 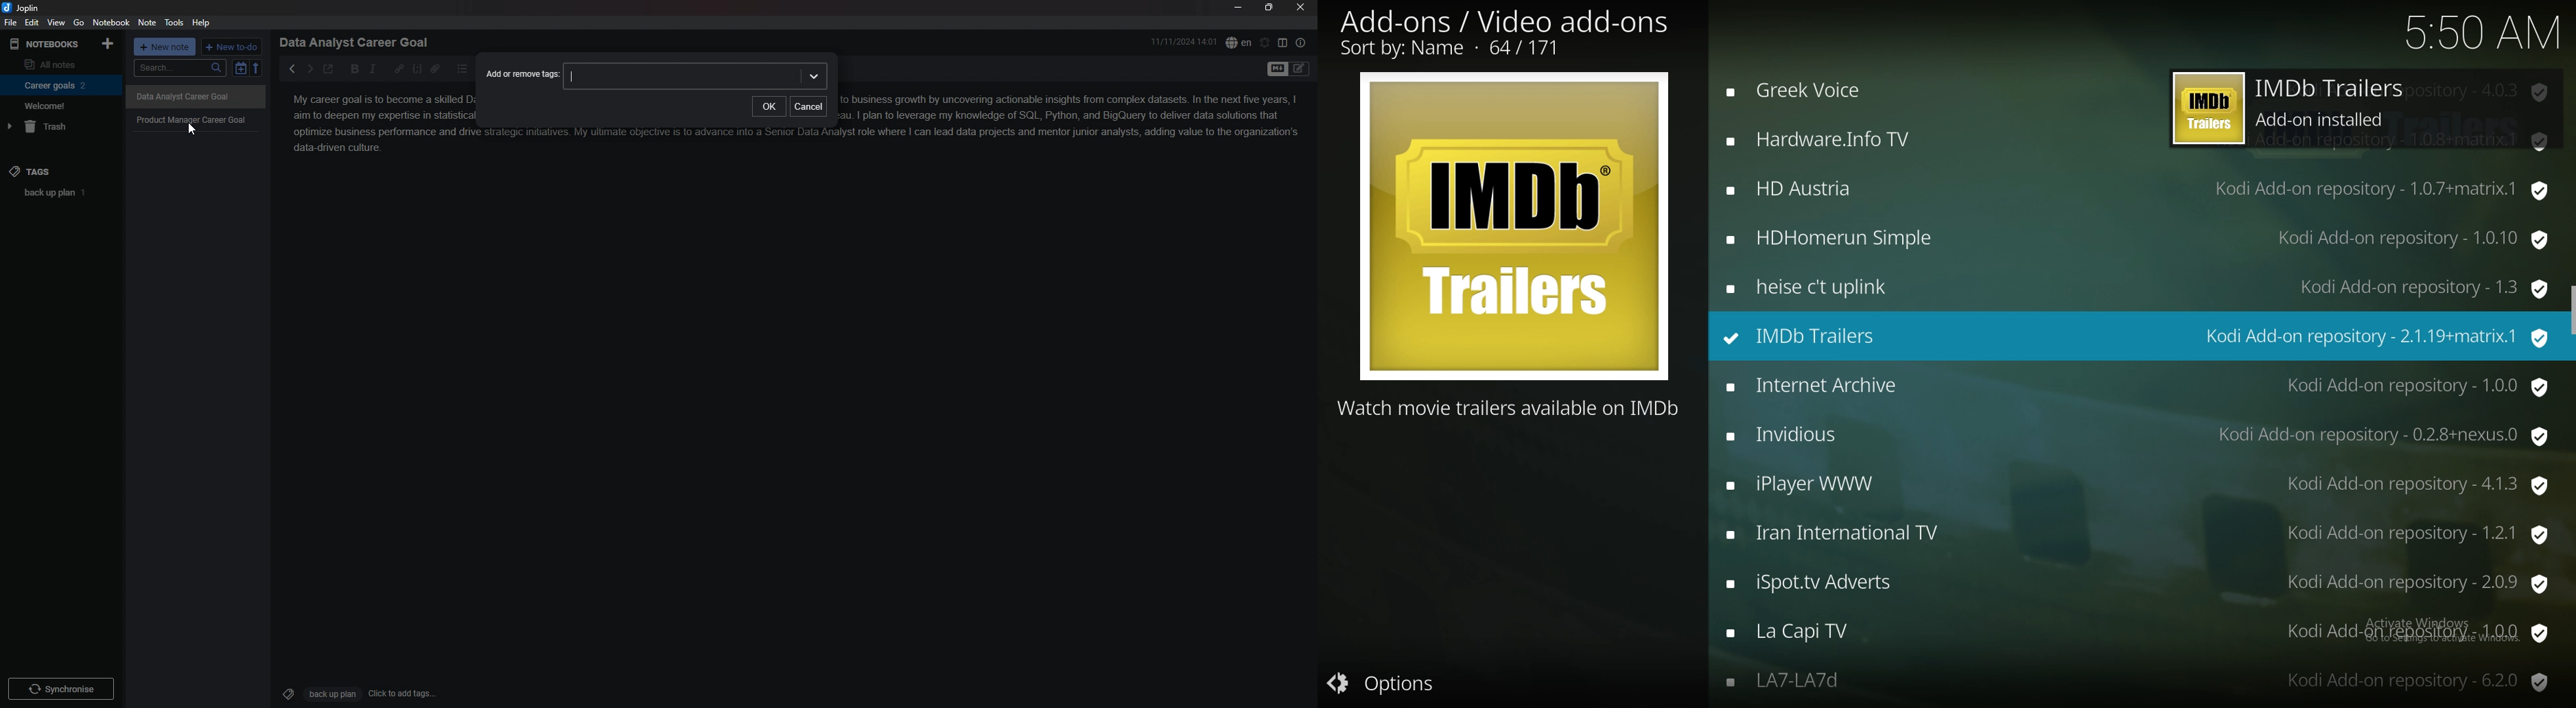 What do you see at coordinates (1513, 227) in the screenshot?
I see `icon` at bounding box center [1513, 227].